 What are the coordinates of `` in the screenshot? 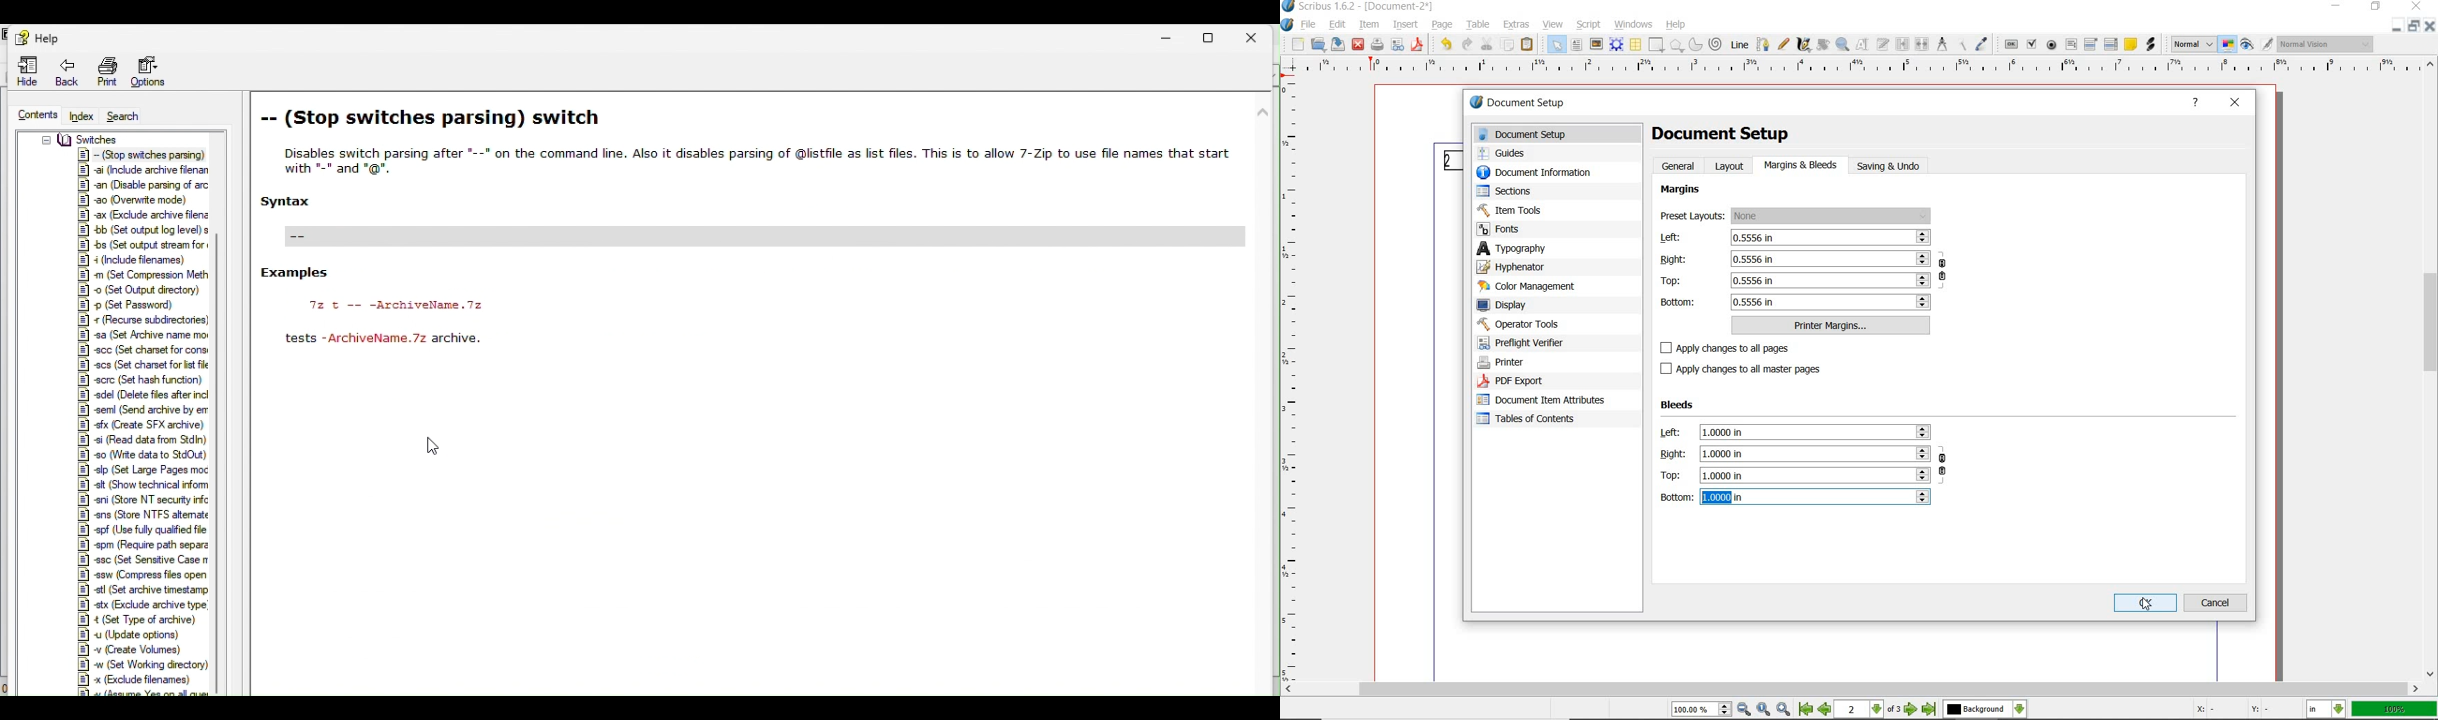 It's located at (144, 394).